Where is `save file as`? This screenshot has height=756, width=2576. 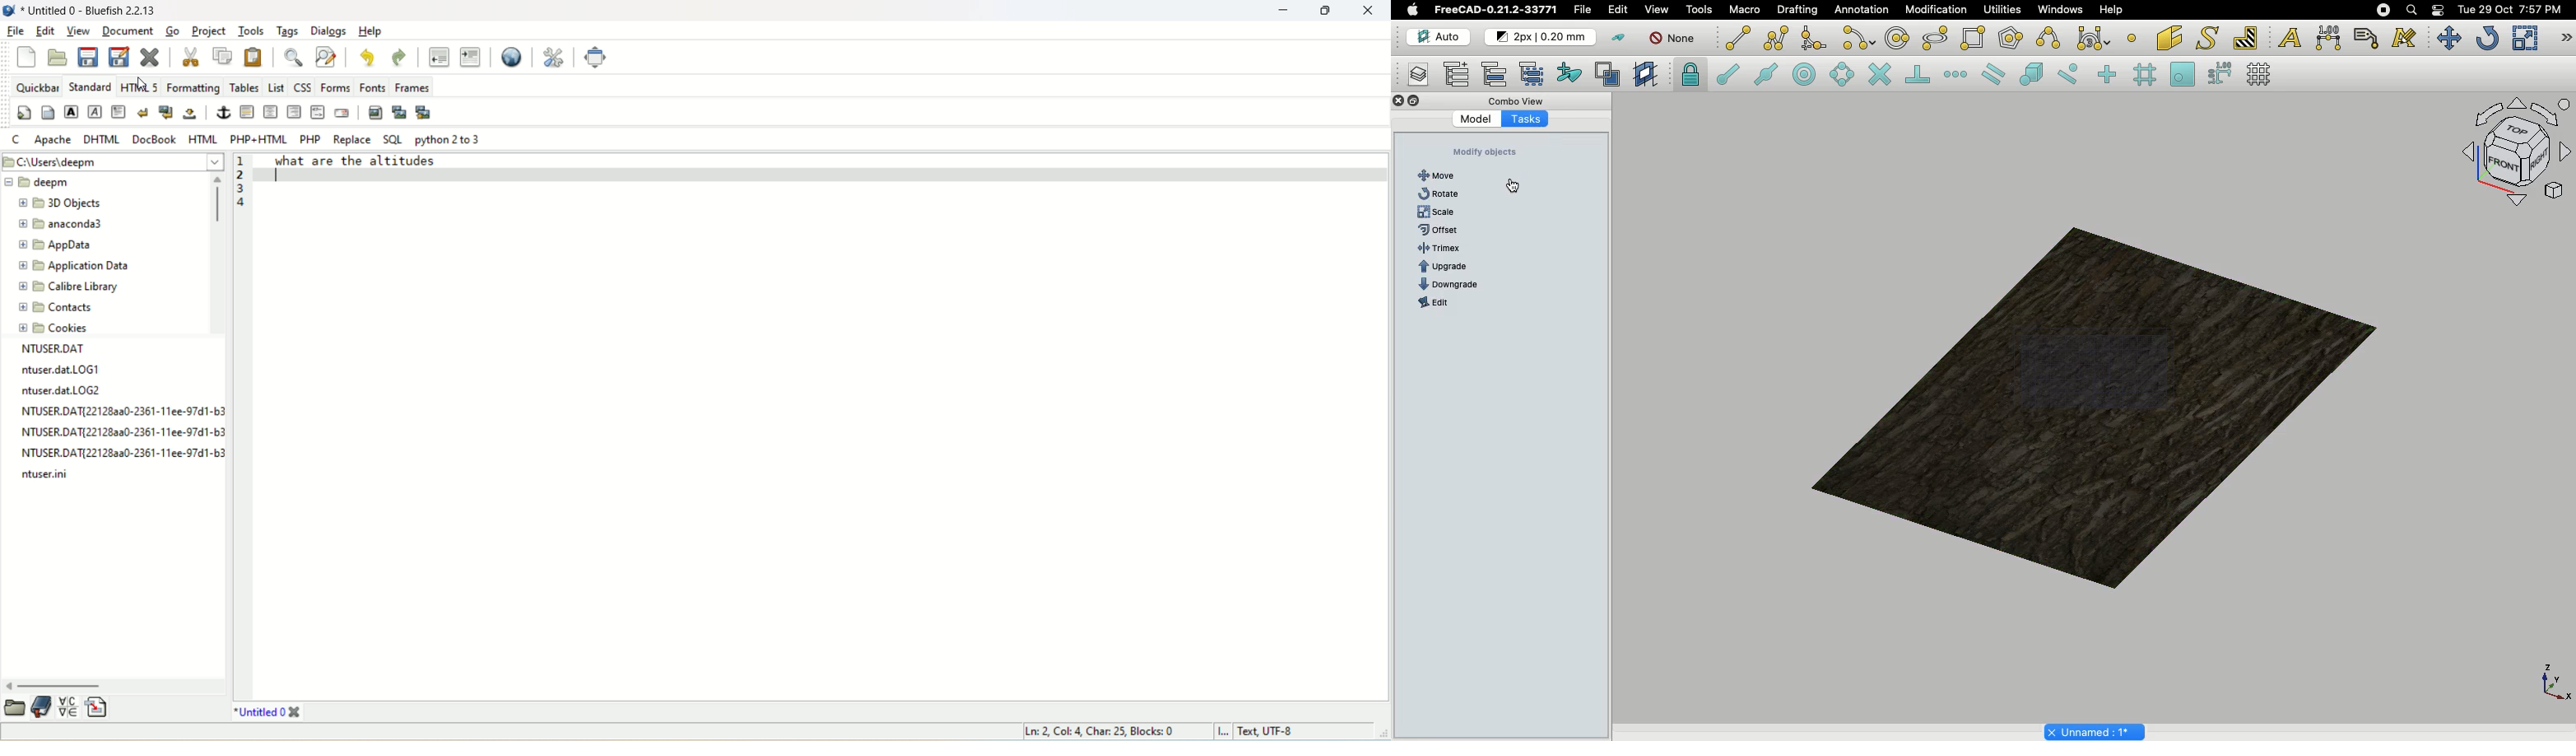
save file as is located at coordinates (121, 57).